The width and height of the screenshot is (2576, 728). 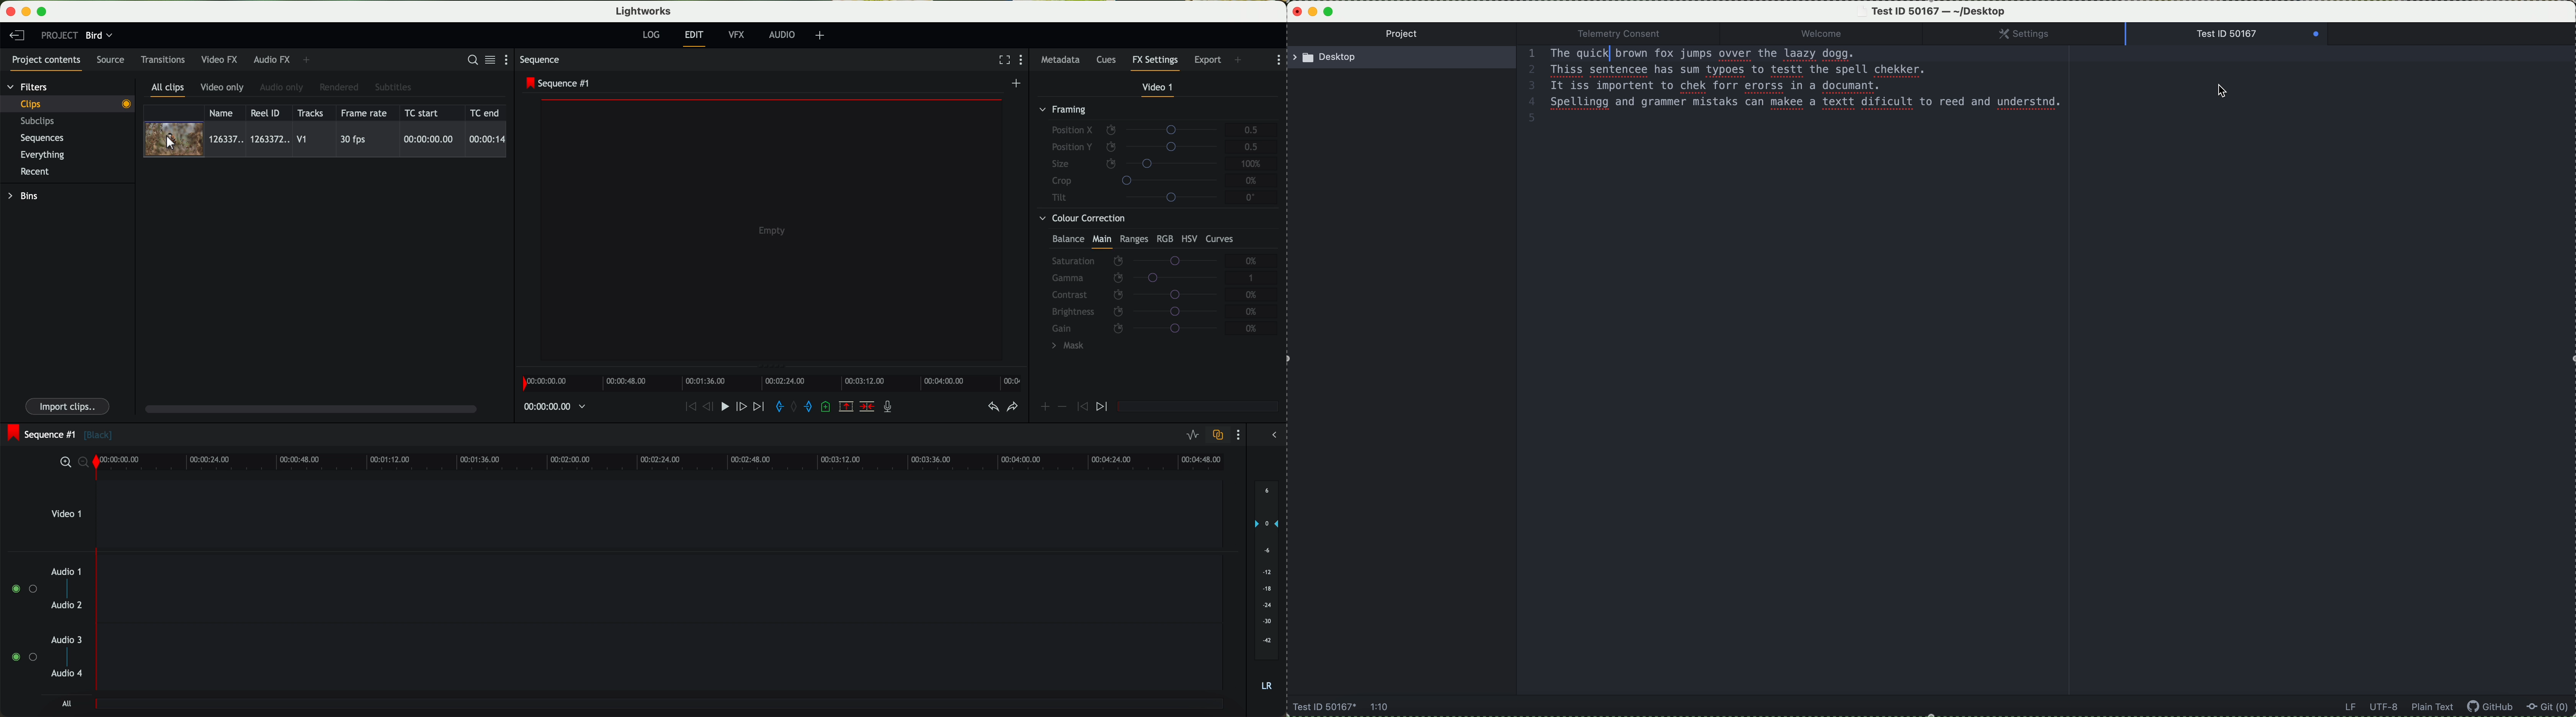 What do you see at coordinates (1155, 63) in the screenshot?
I see `fx settings` at bounding box center [1155, 63].